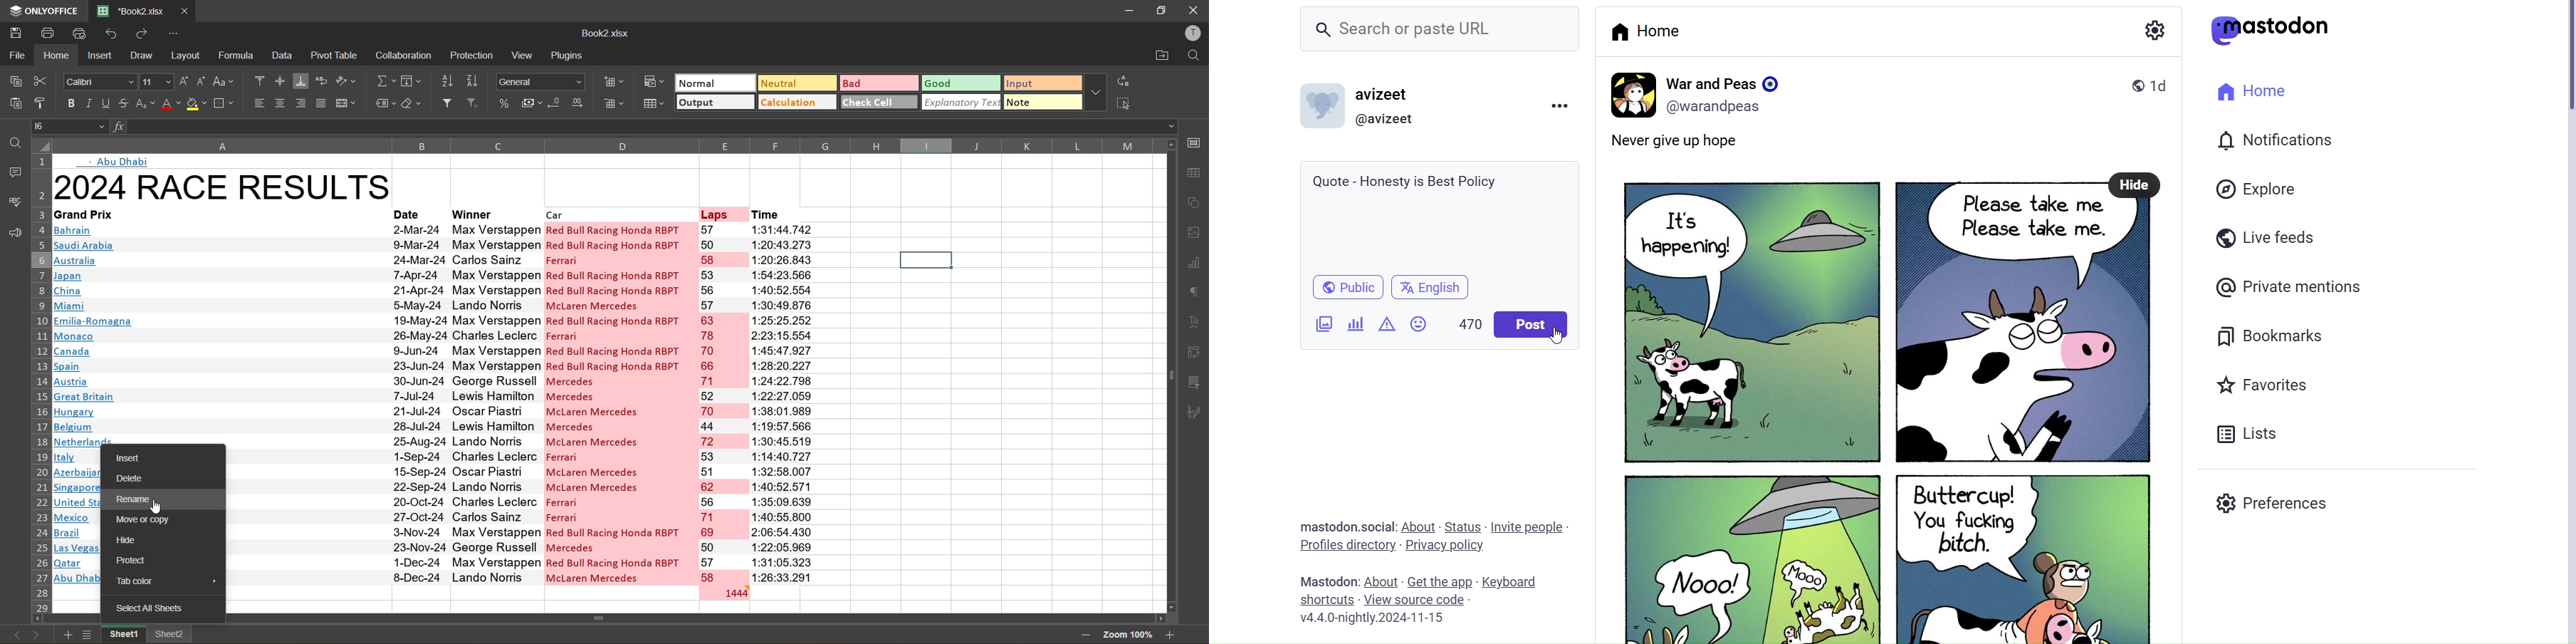  What do you see at coordinates (416, 212) in the screenshot?
I see `date` at bounding box center [416, 212].